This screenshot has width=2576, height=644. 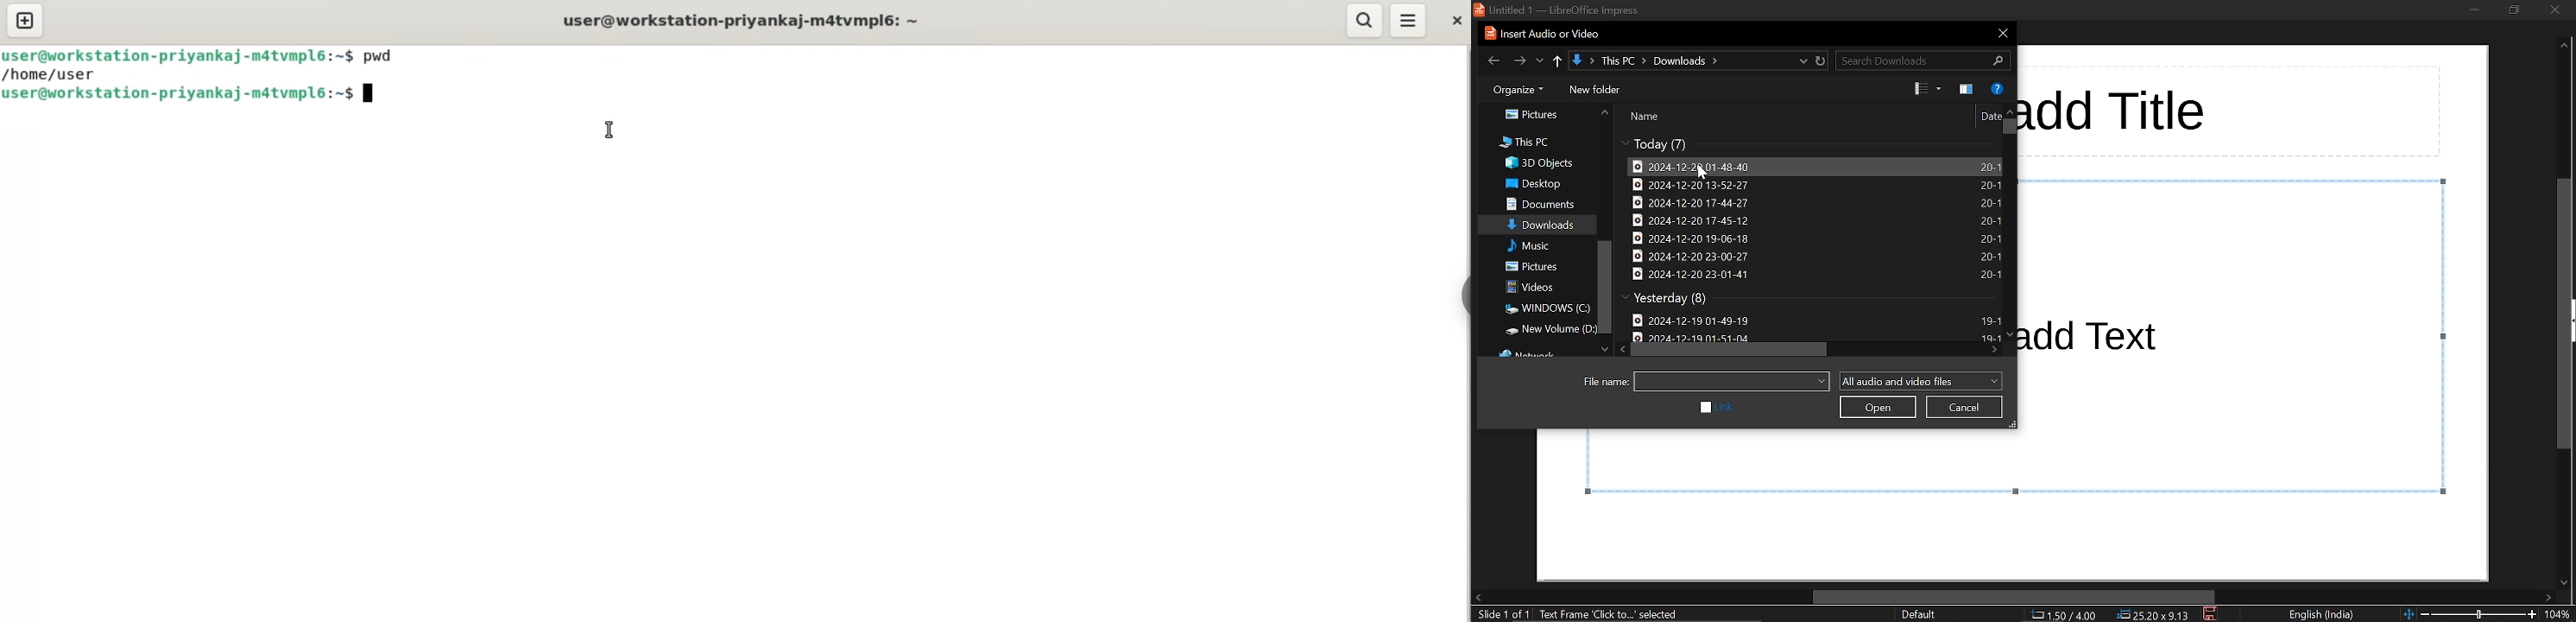 What do you see at coordinates (1815, 274) in the screenshot?
I see `file titled "2024-12-20 23-01-41" ` at bounding box center [1815, 274].